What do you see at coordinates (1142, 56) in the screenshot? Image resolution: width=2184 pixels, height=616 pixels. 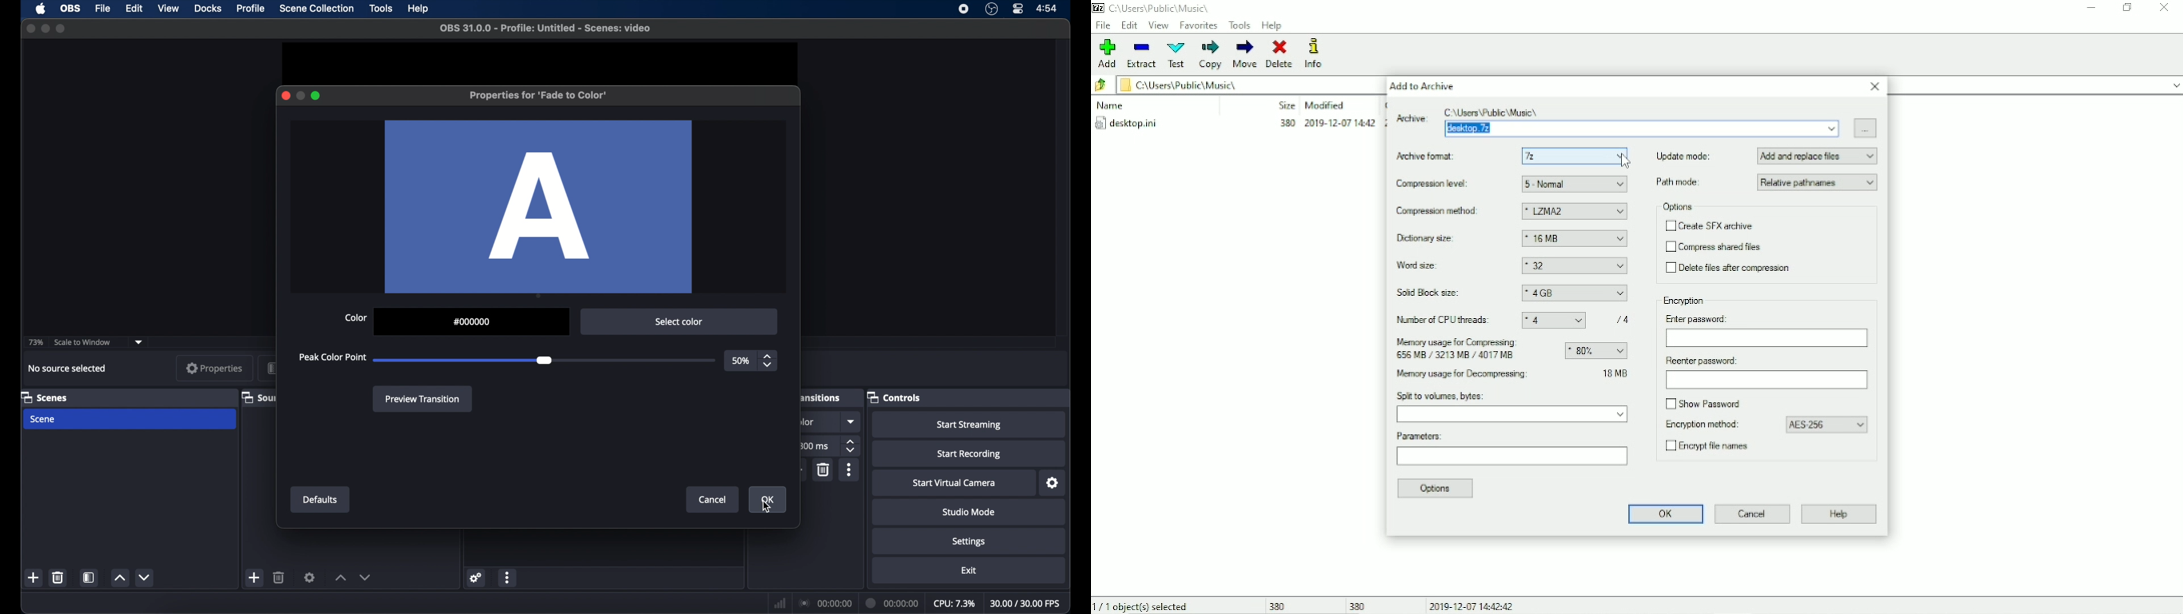 I see `Extract` at bounding box center [1142, 56].